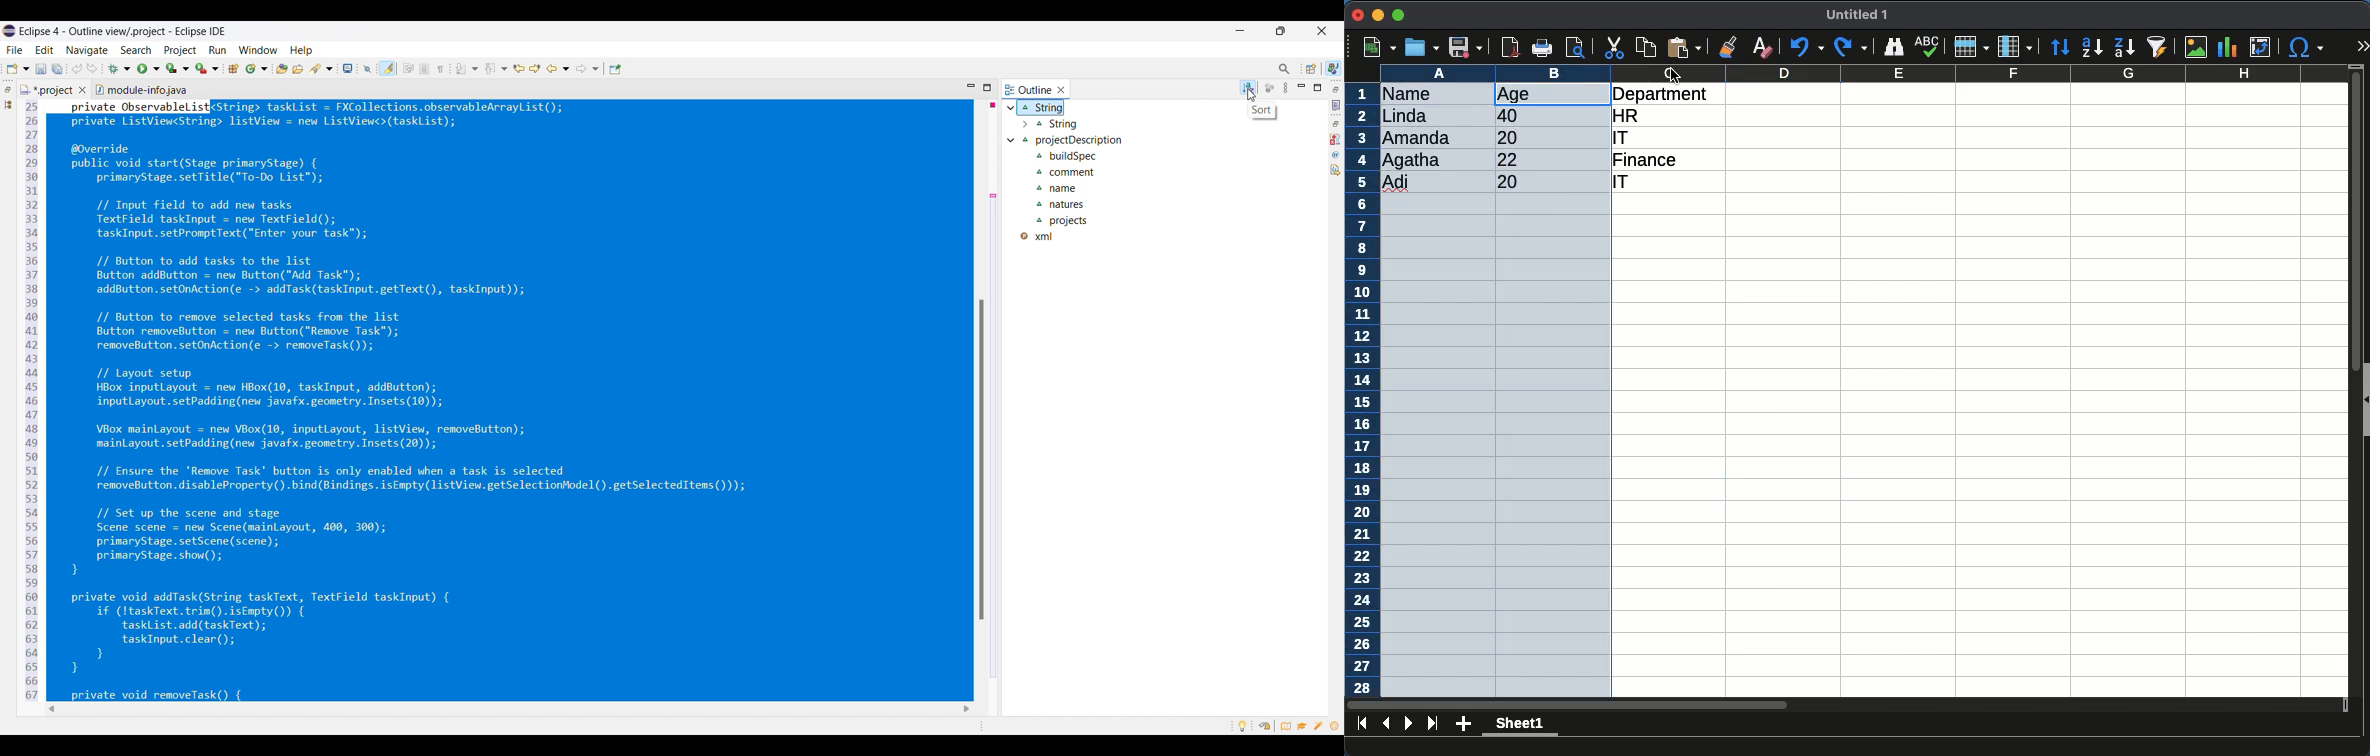 The height and width of the screenshot is (756, 2380). Describe the element at coordinates (1579, 47) in the screenshot. I see `page preview` at that location.